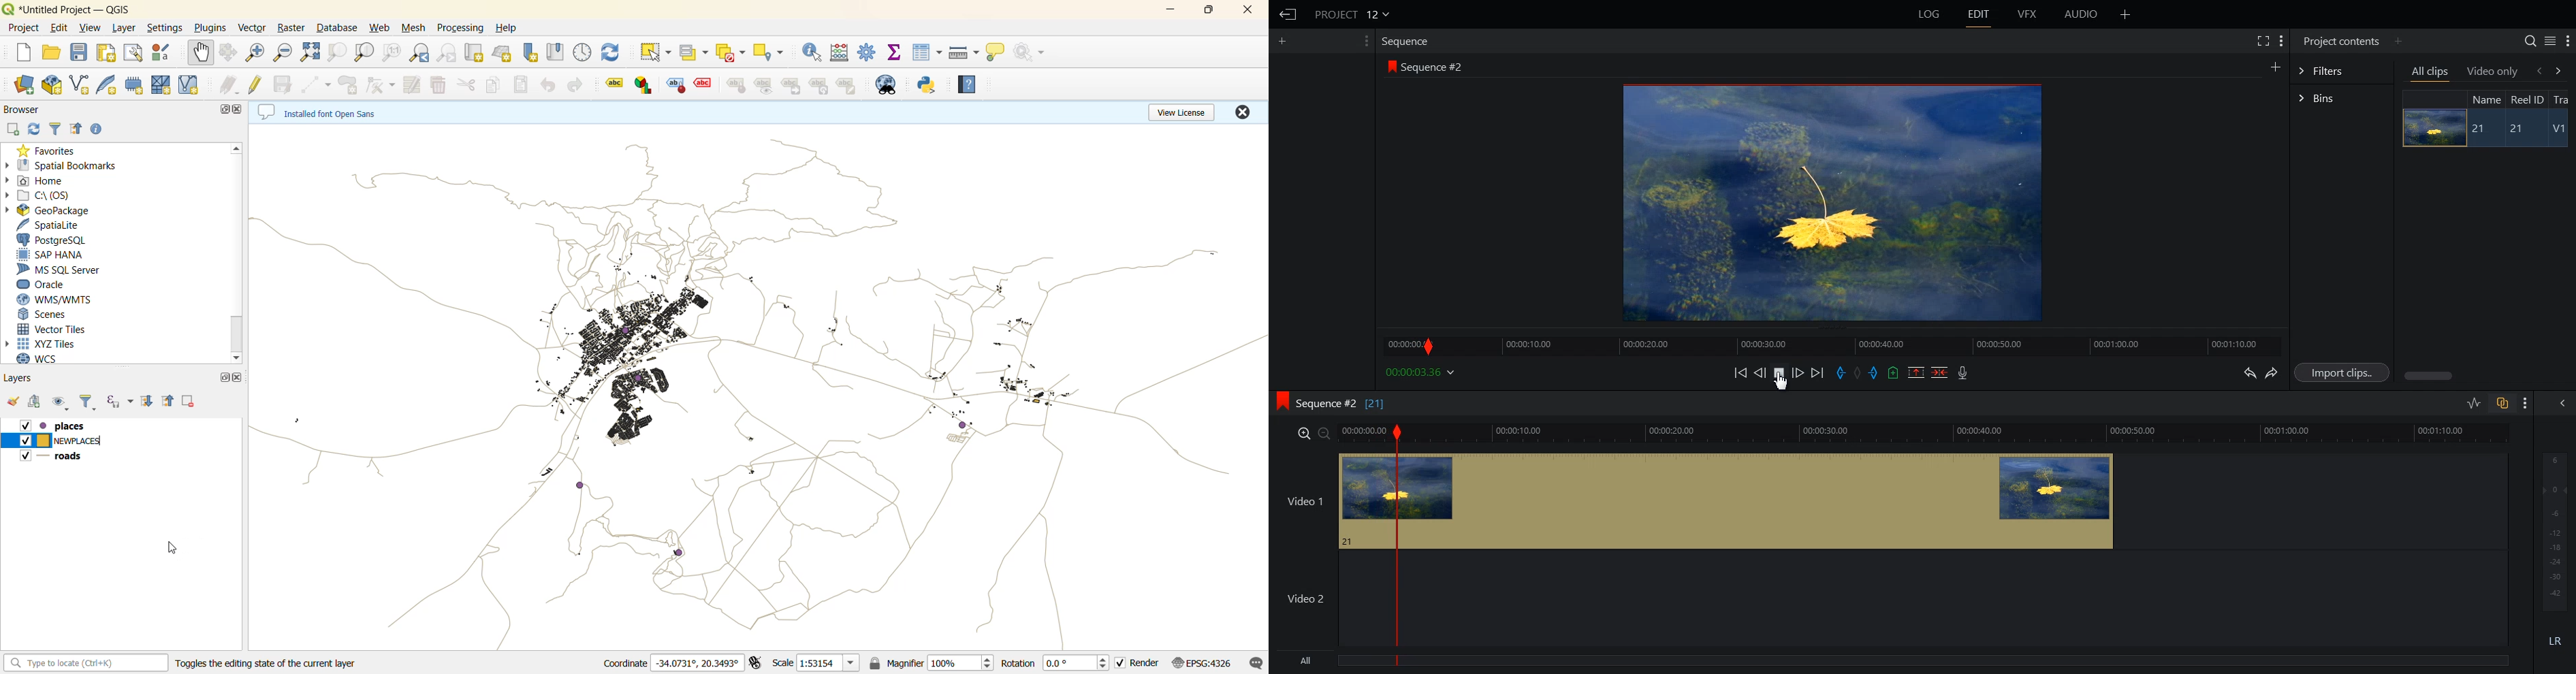  Describe the element at coordinates (60, 403) in the screenshot. I see `manage map` at that location.